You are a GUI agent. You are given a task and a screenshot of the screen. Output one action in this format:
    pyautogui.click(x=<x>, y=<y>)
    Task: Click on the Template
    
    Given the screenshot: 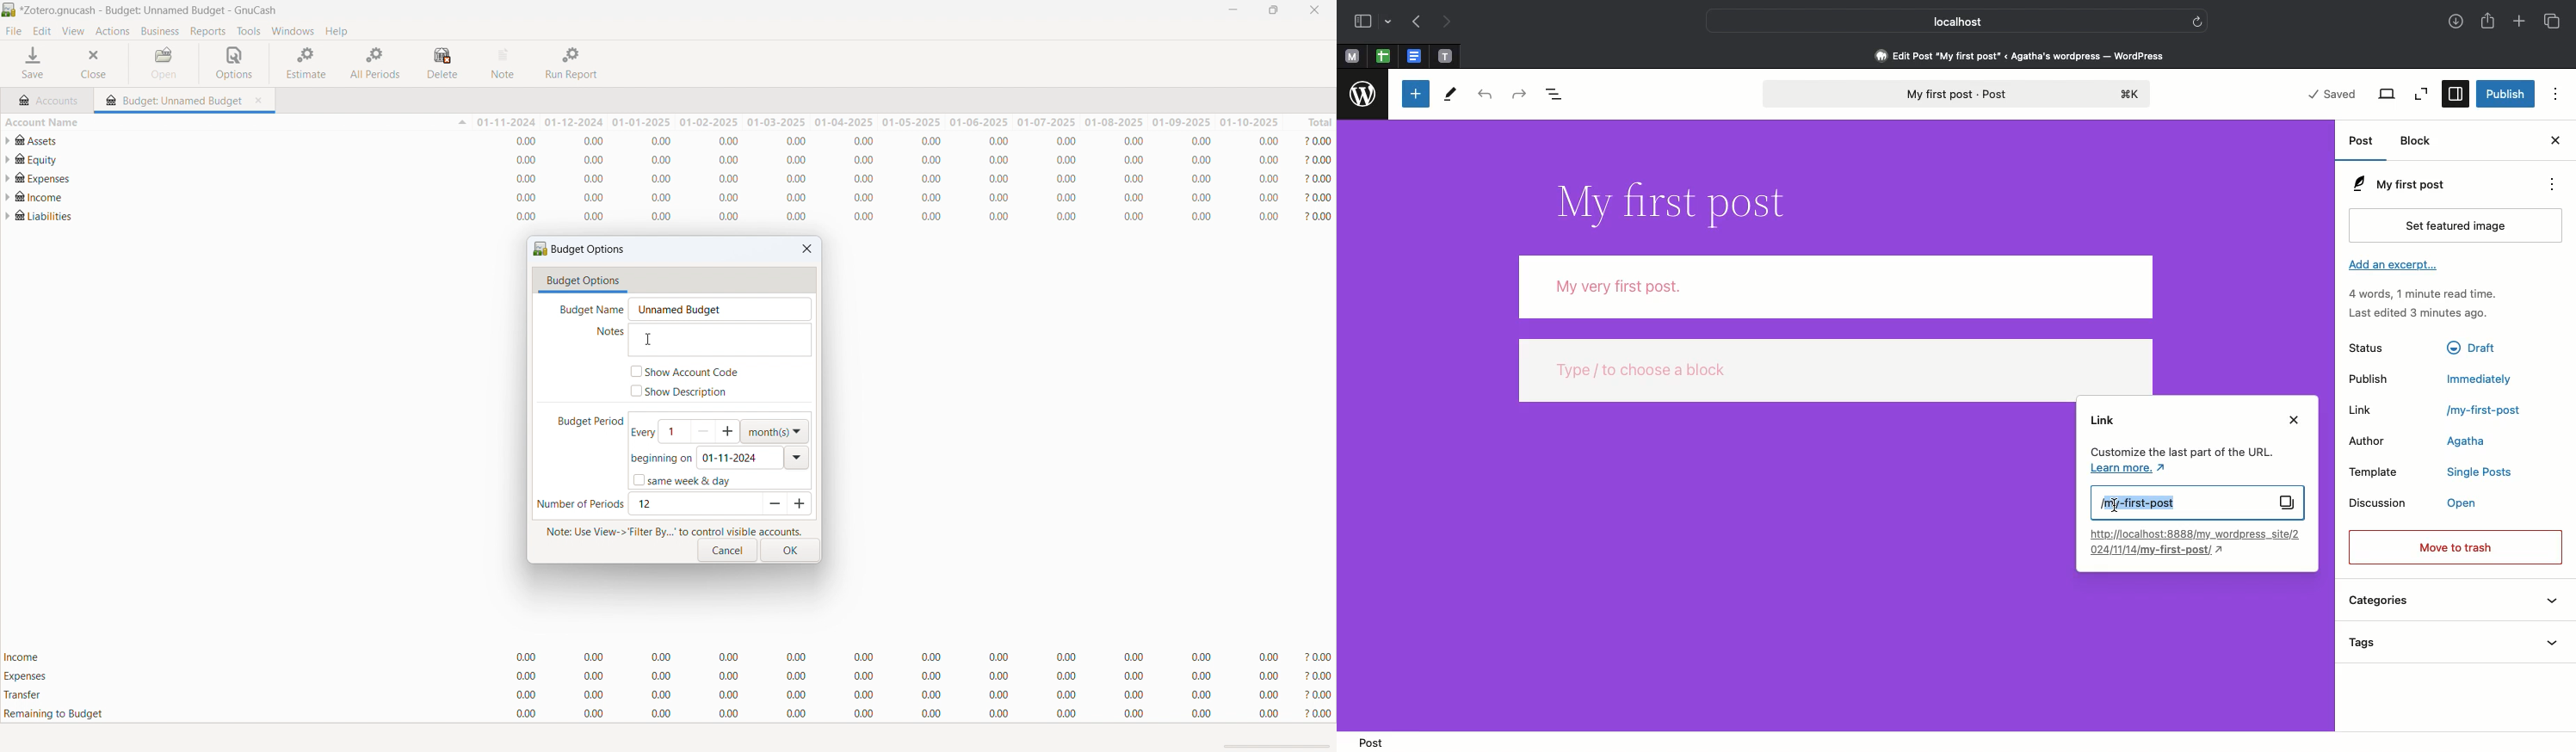 What is the action you would take?
    pyautogui.click(x=2376, y=472)
    